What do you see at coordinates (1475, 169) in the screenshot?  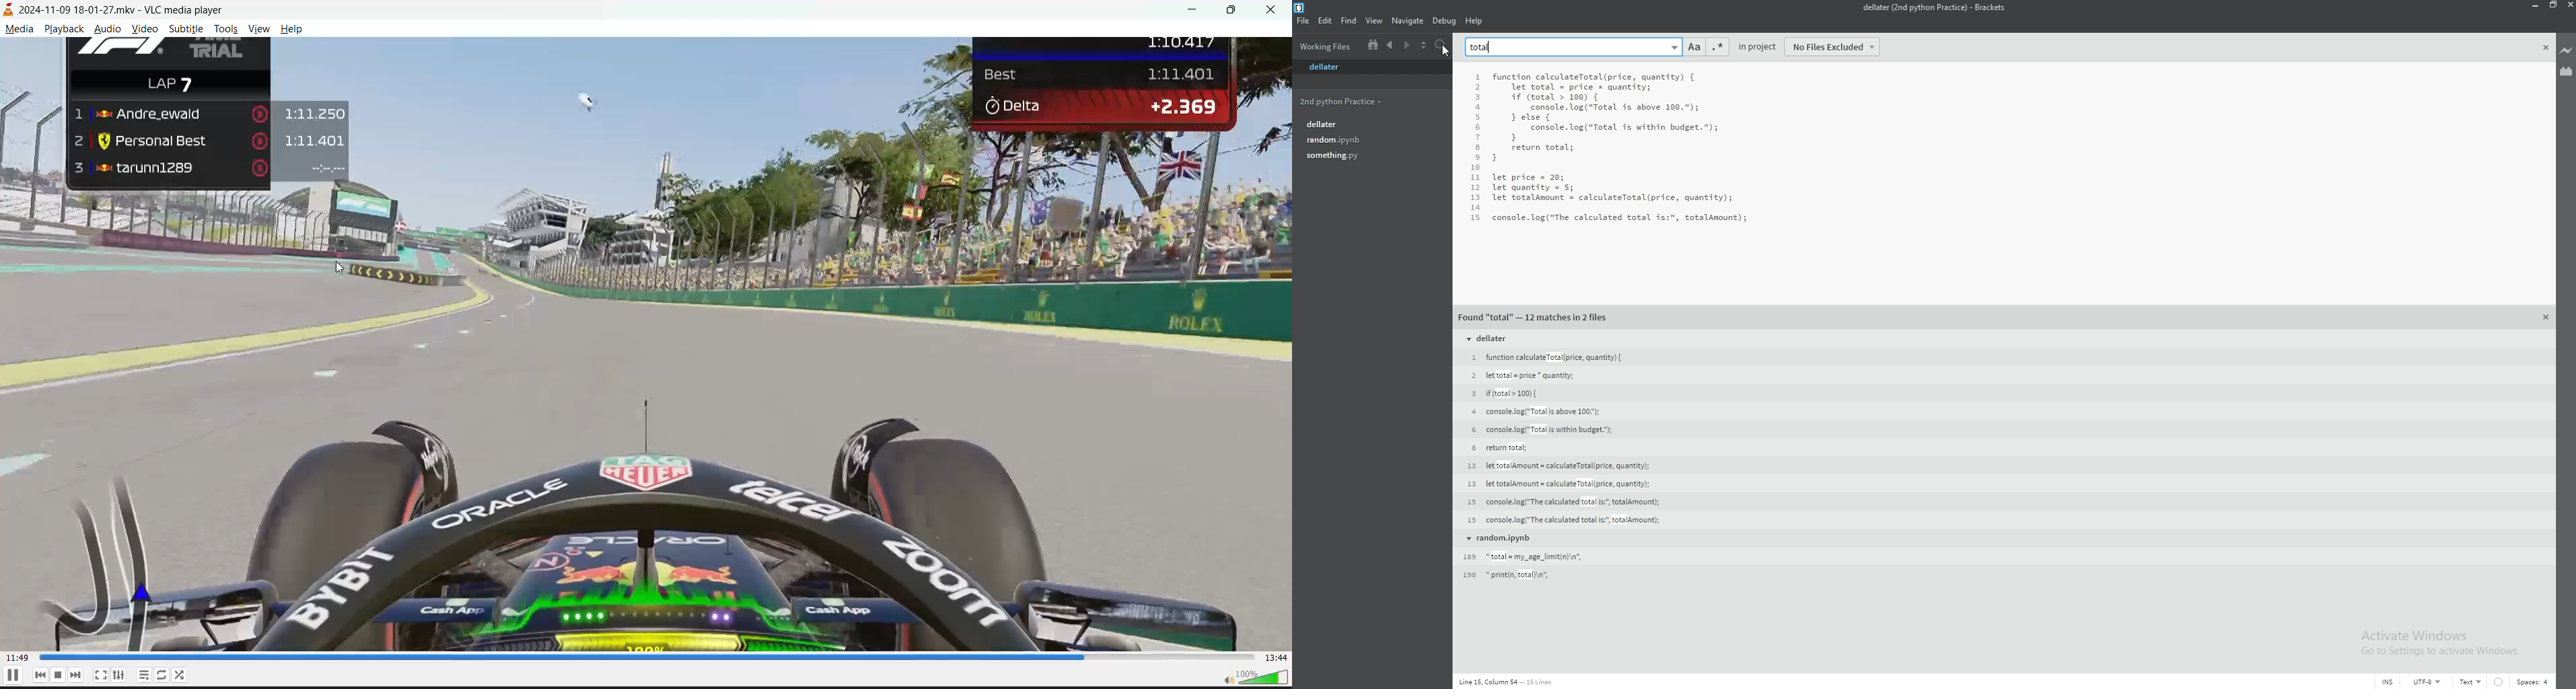 I see `10` at bounding box center [1475, 169].